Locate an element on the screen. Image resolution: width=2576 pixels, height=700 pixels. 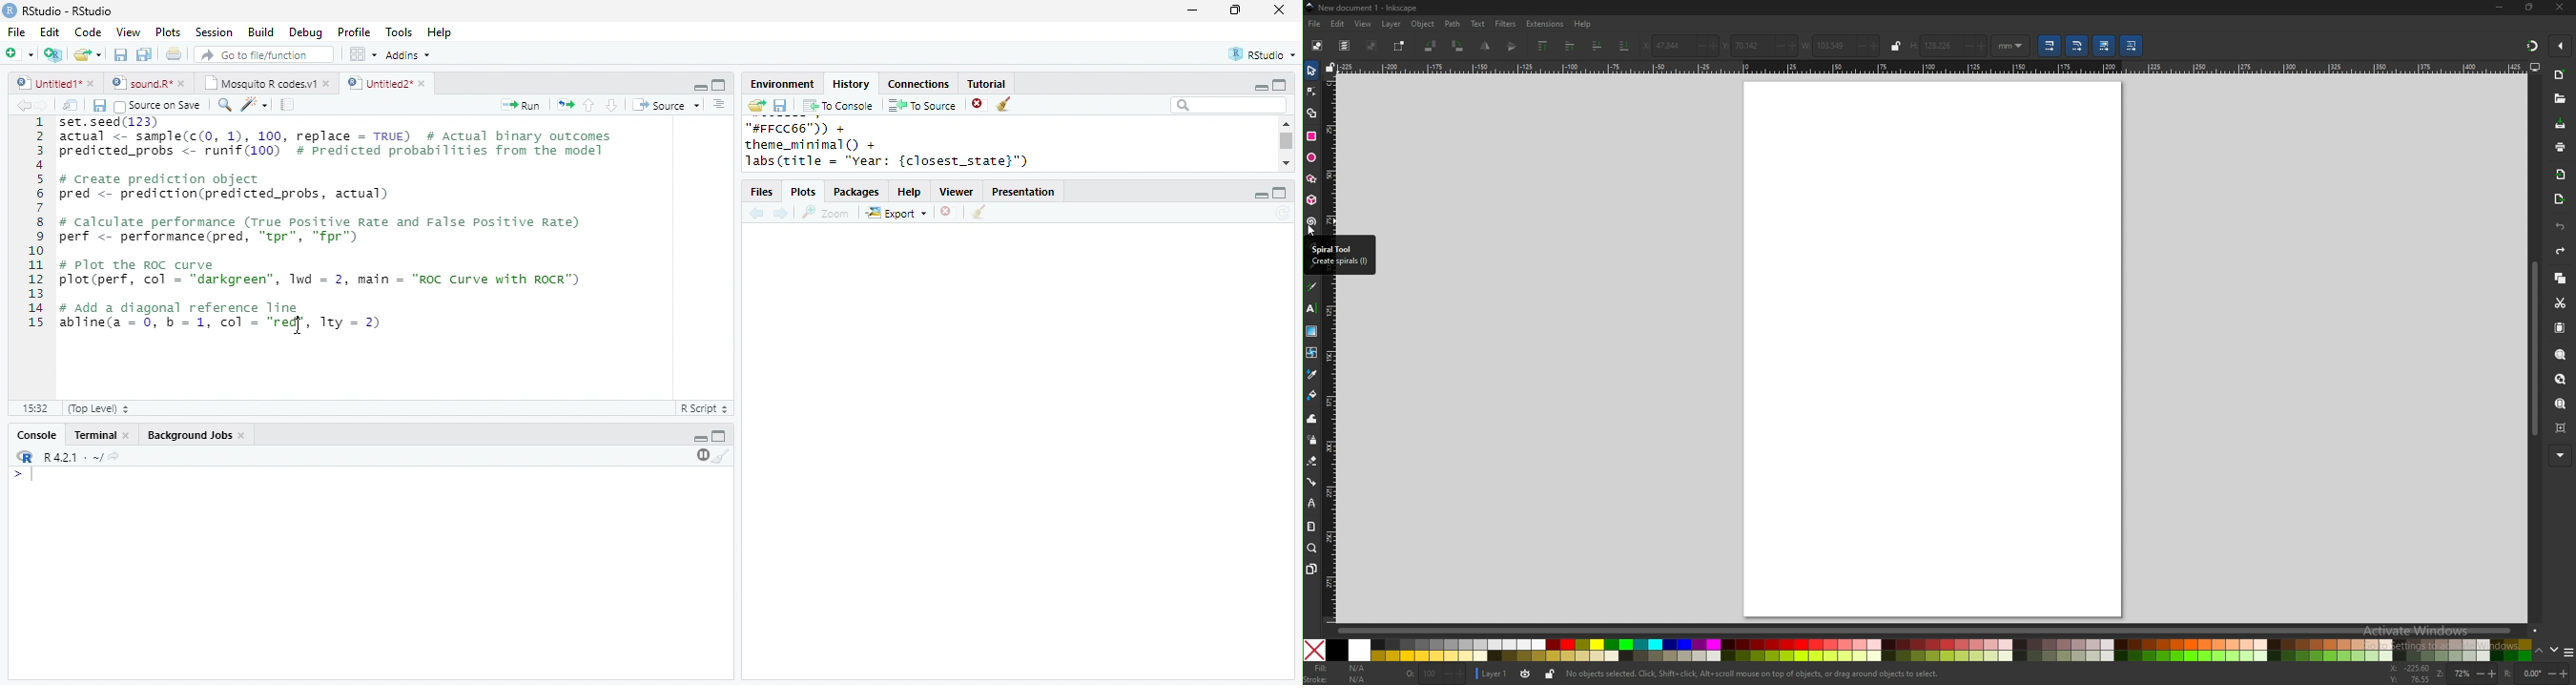
clear is located at coordinates (979, 213).